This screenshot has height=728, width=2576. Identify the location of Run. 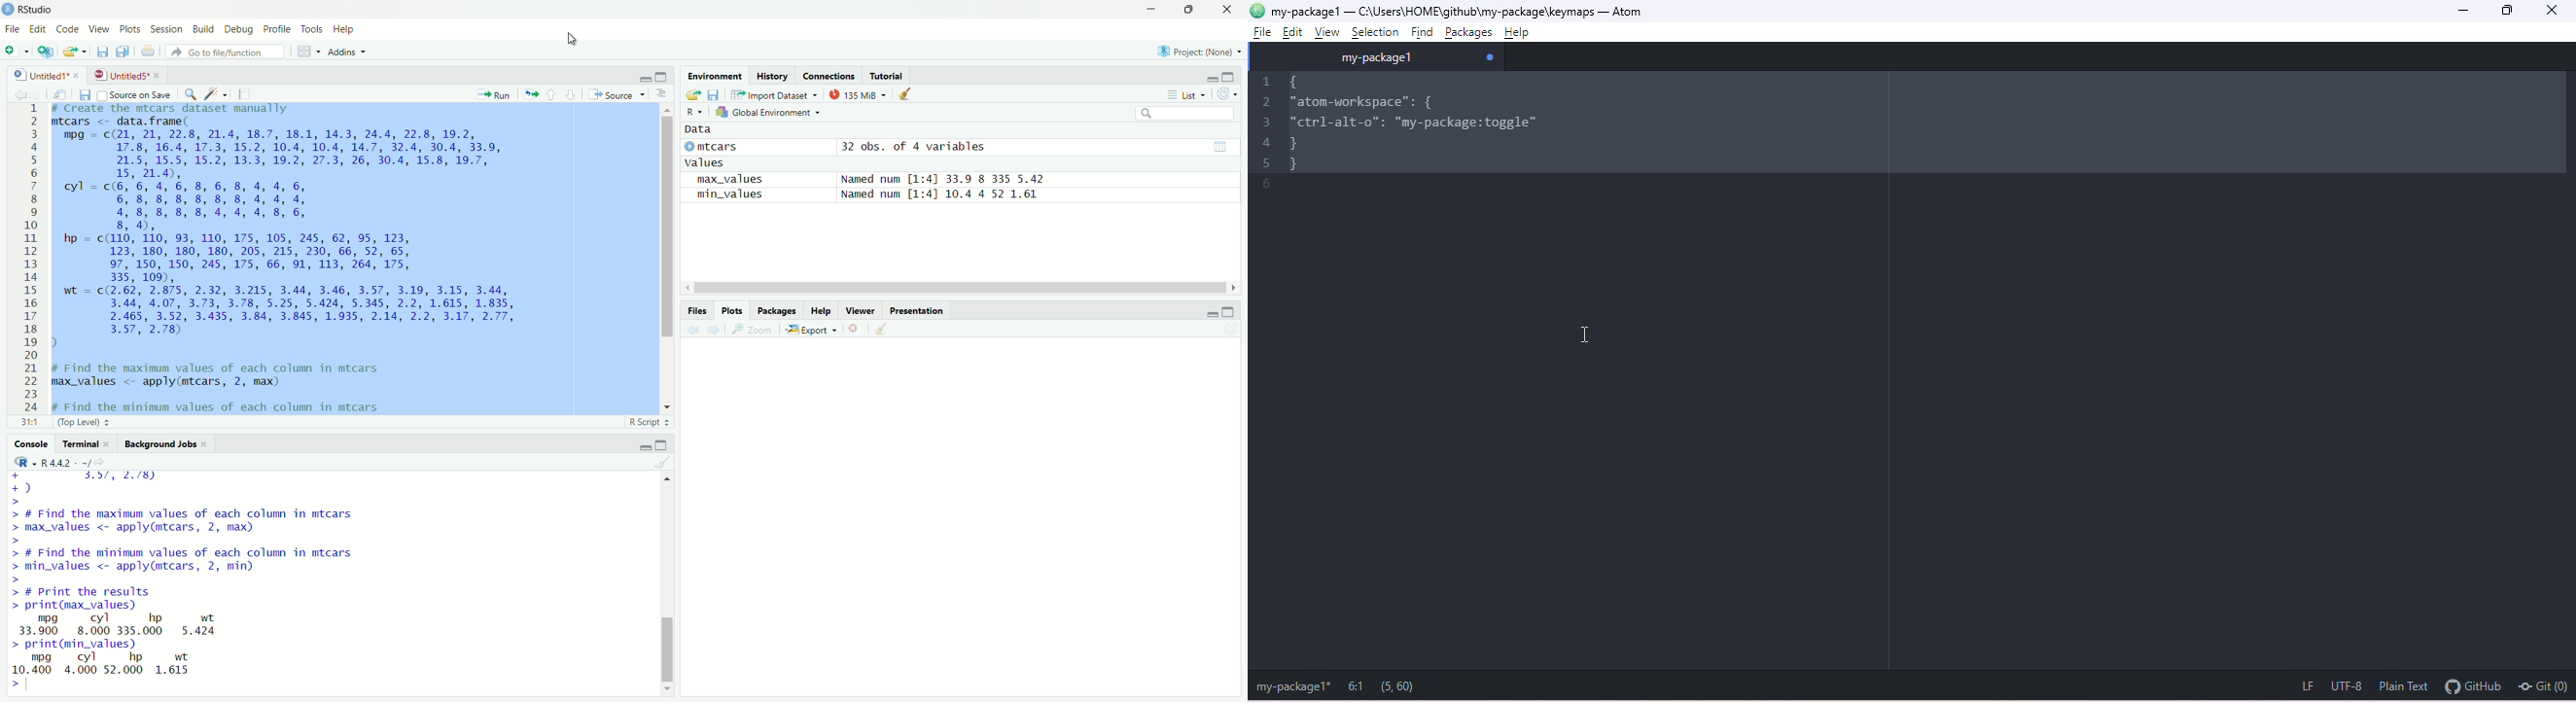
(495, 94).